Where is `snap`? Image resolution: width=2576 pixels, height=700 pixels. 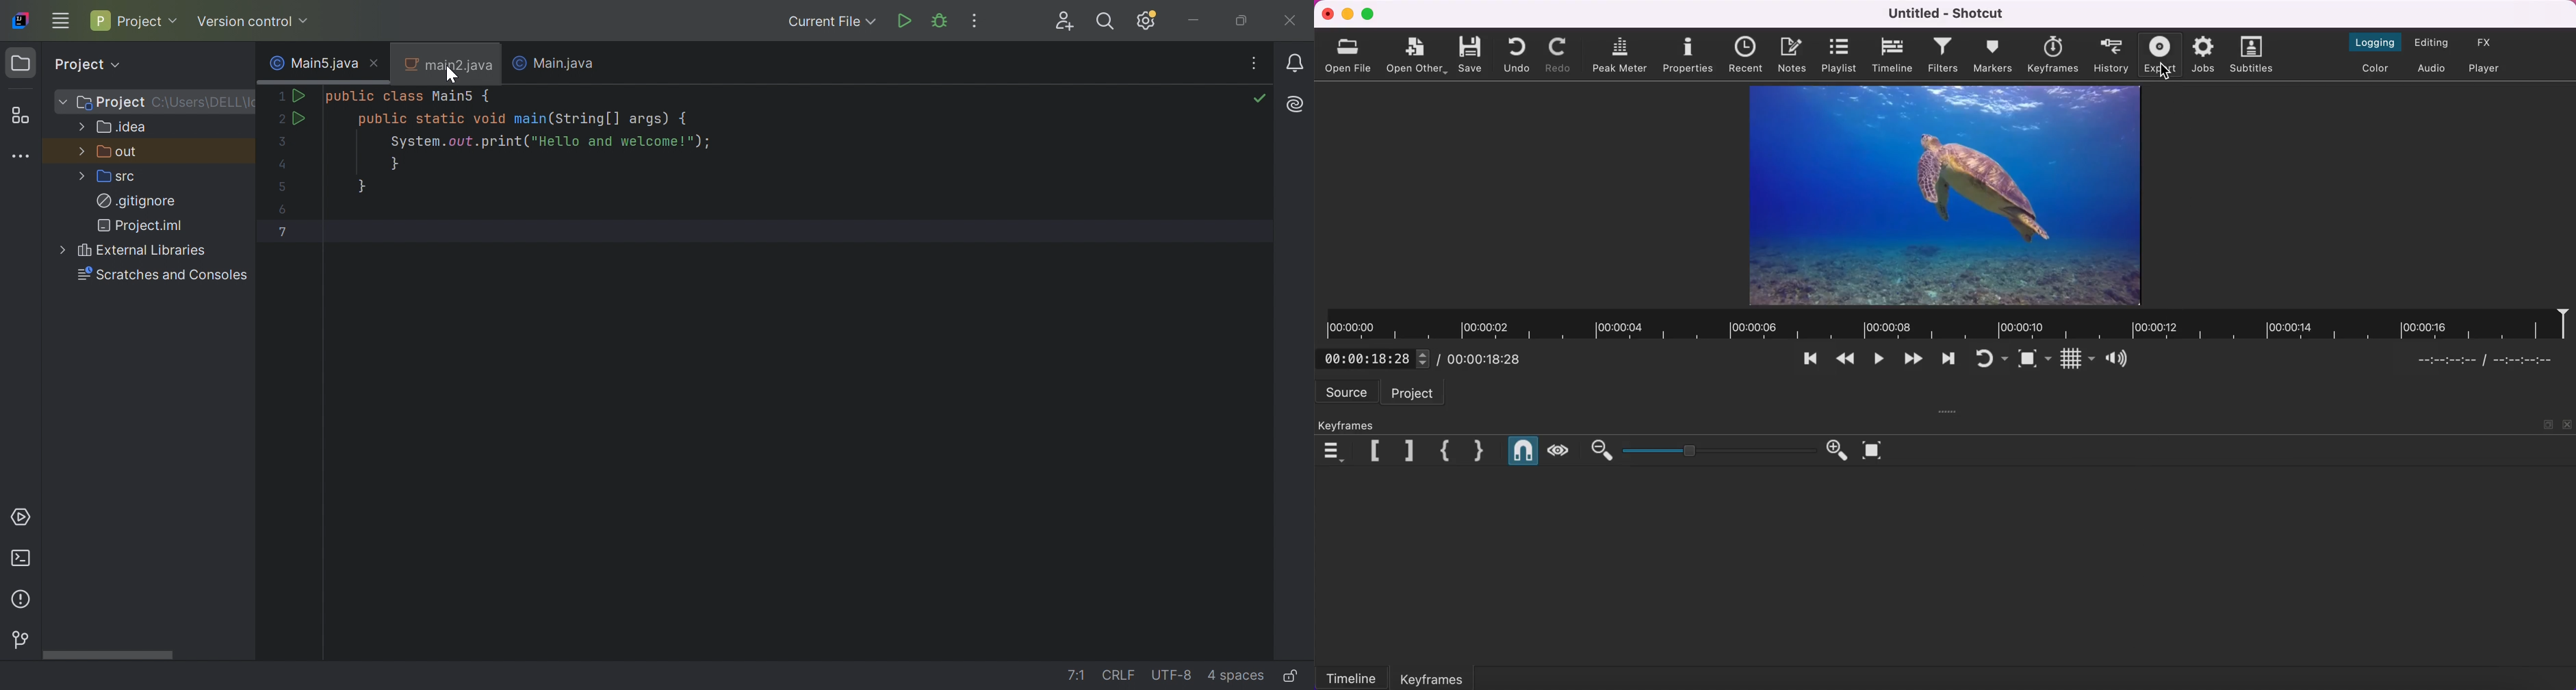
snap is located at coordinates (1520, 451).